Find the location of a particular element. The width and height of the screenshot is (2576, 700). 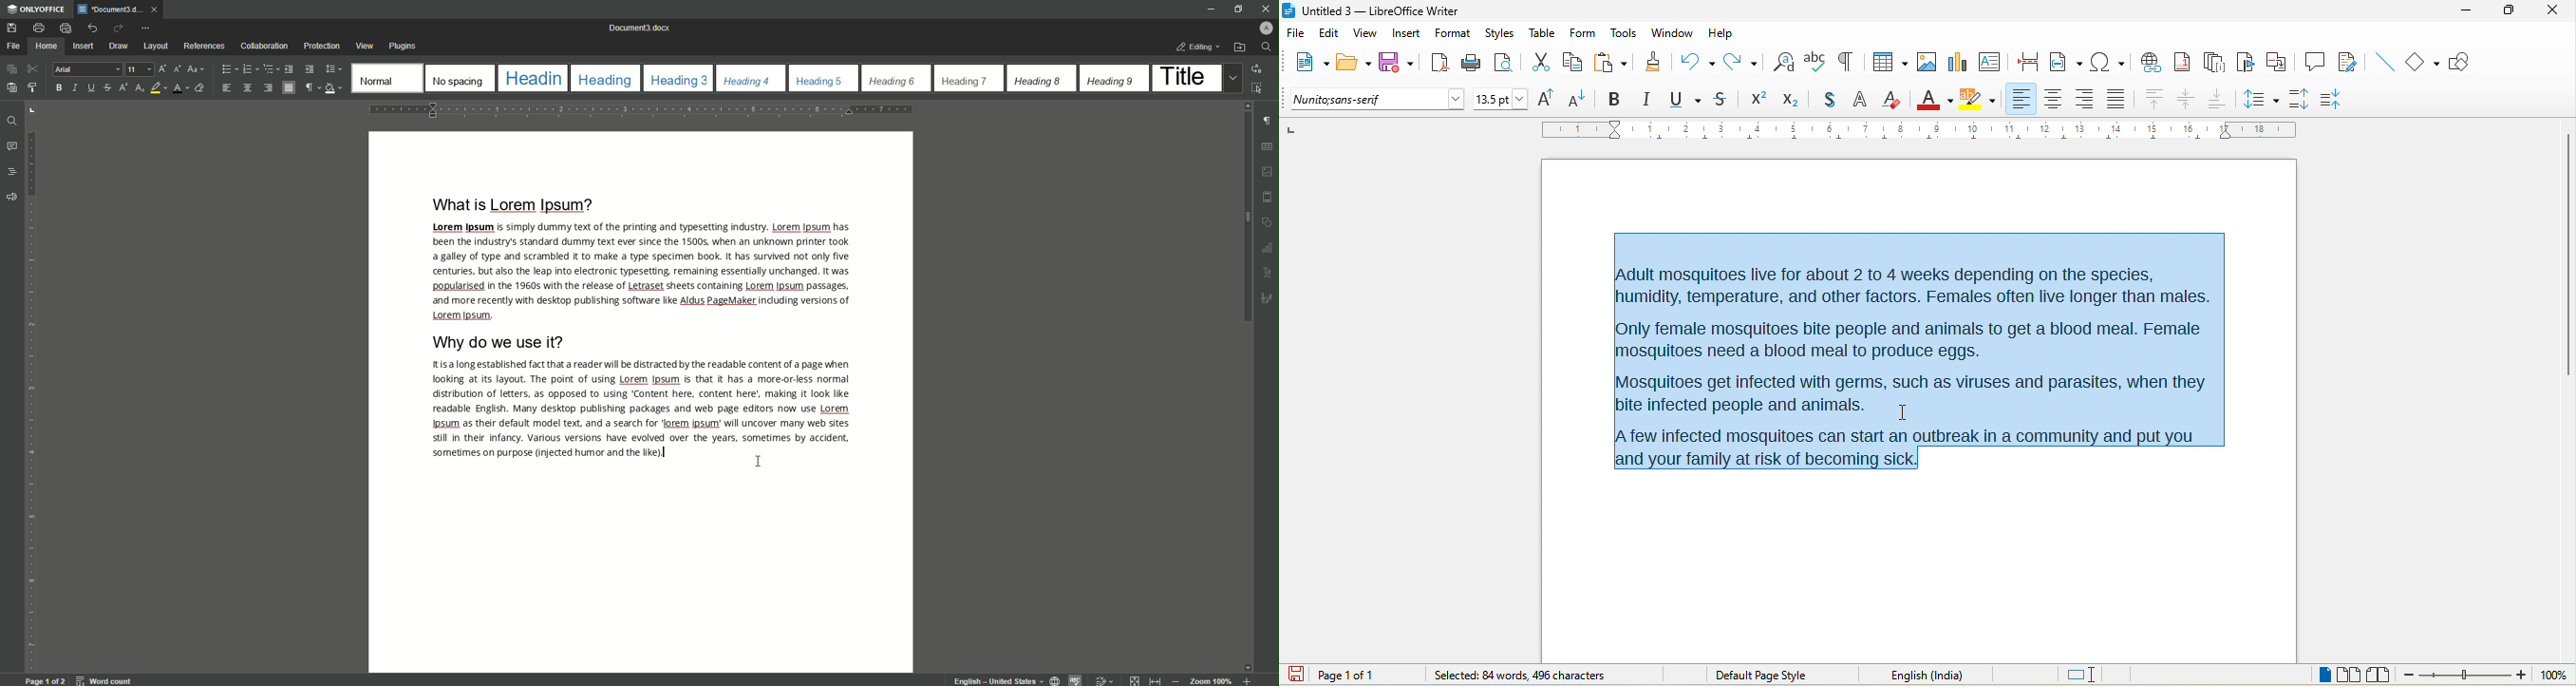

Quick Print is located at coordinates (62, 27).